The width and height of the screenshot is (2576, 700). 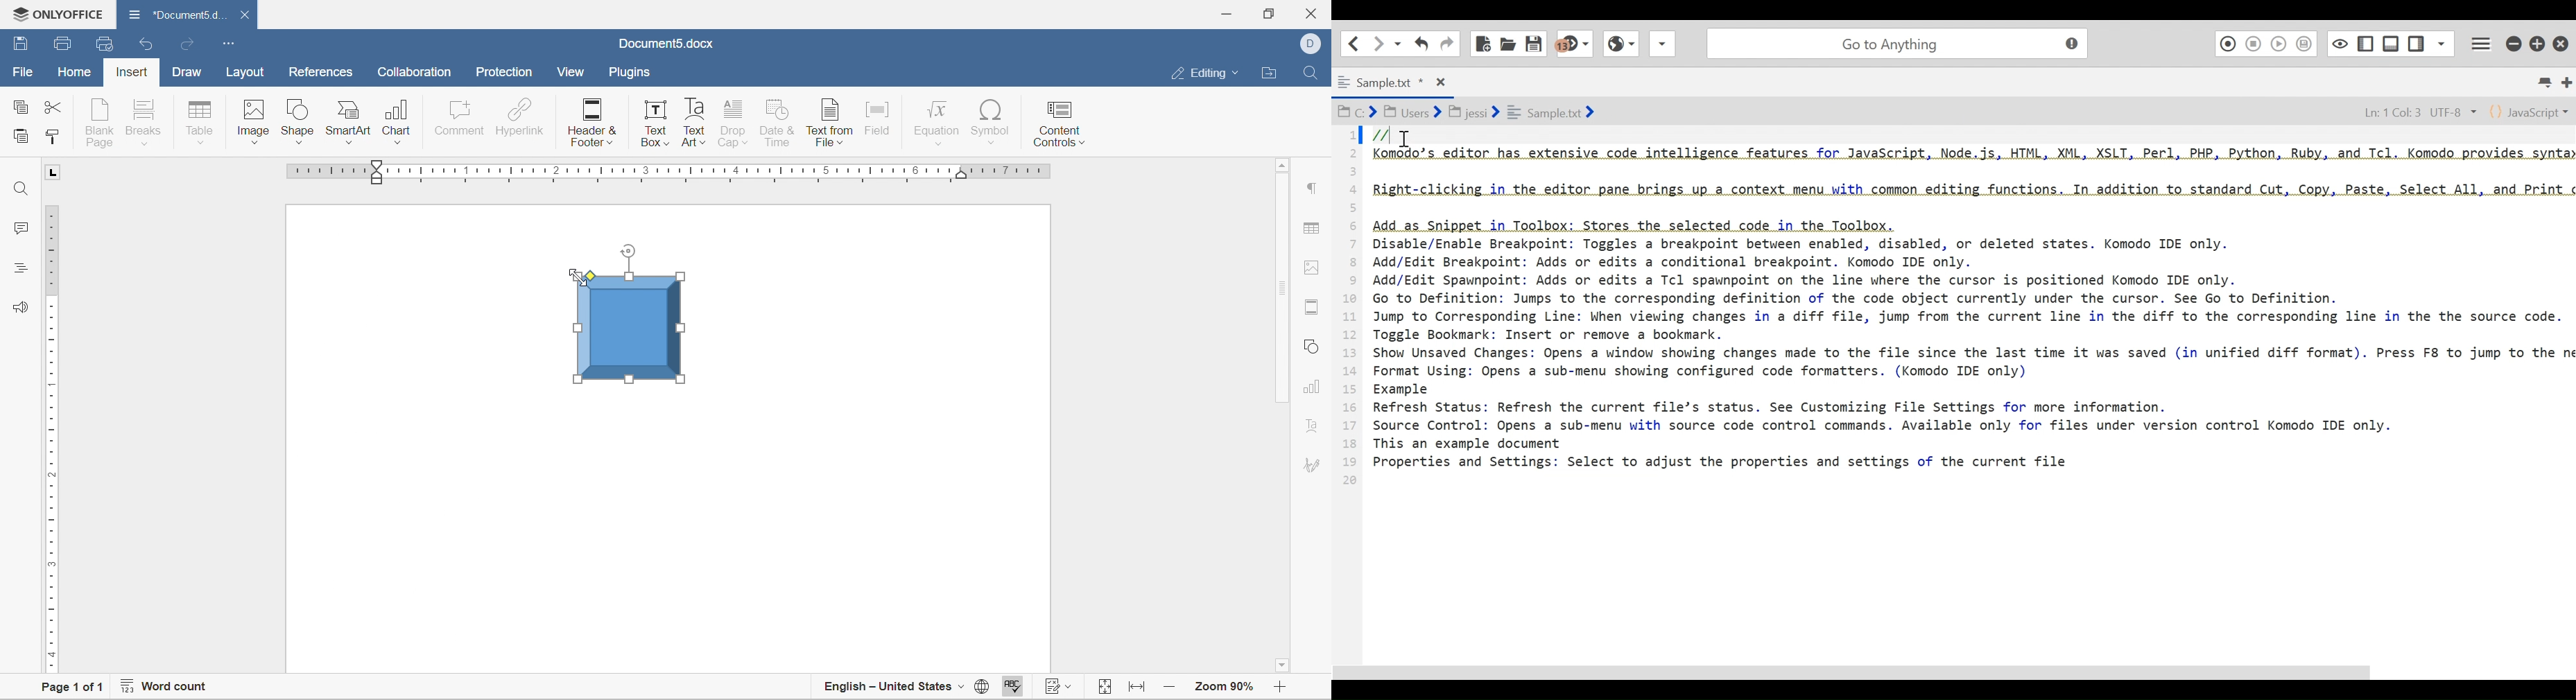 What do you see at coordinates (1447, 43) in the screenshot?
I see `Redo` at bounding box center [1447, 43].